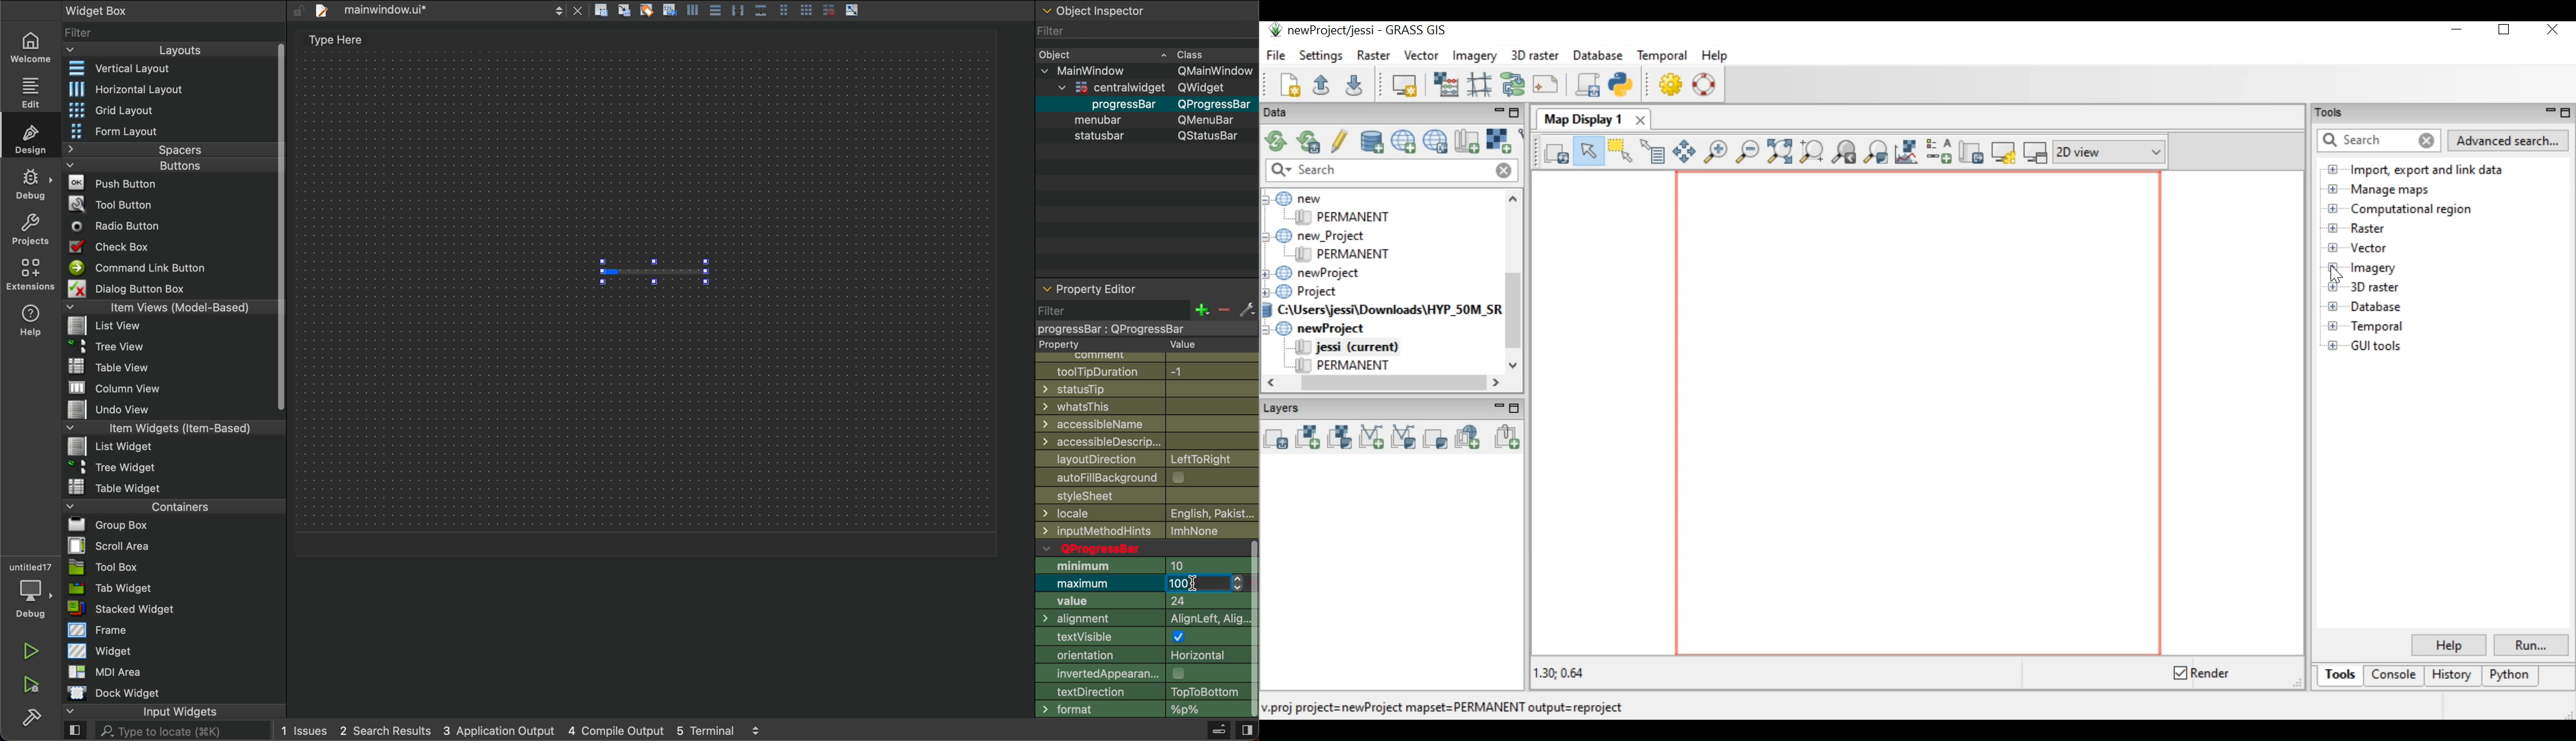  I want to click on vertical scrollbar, so click(1251, 629).